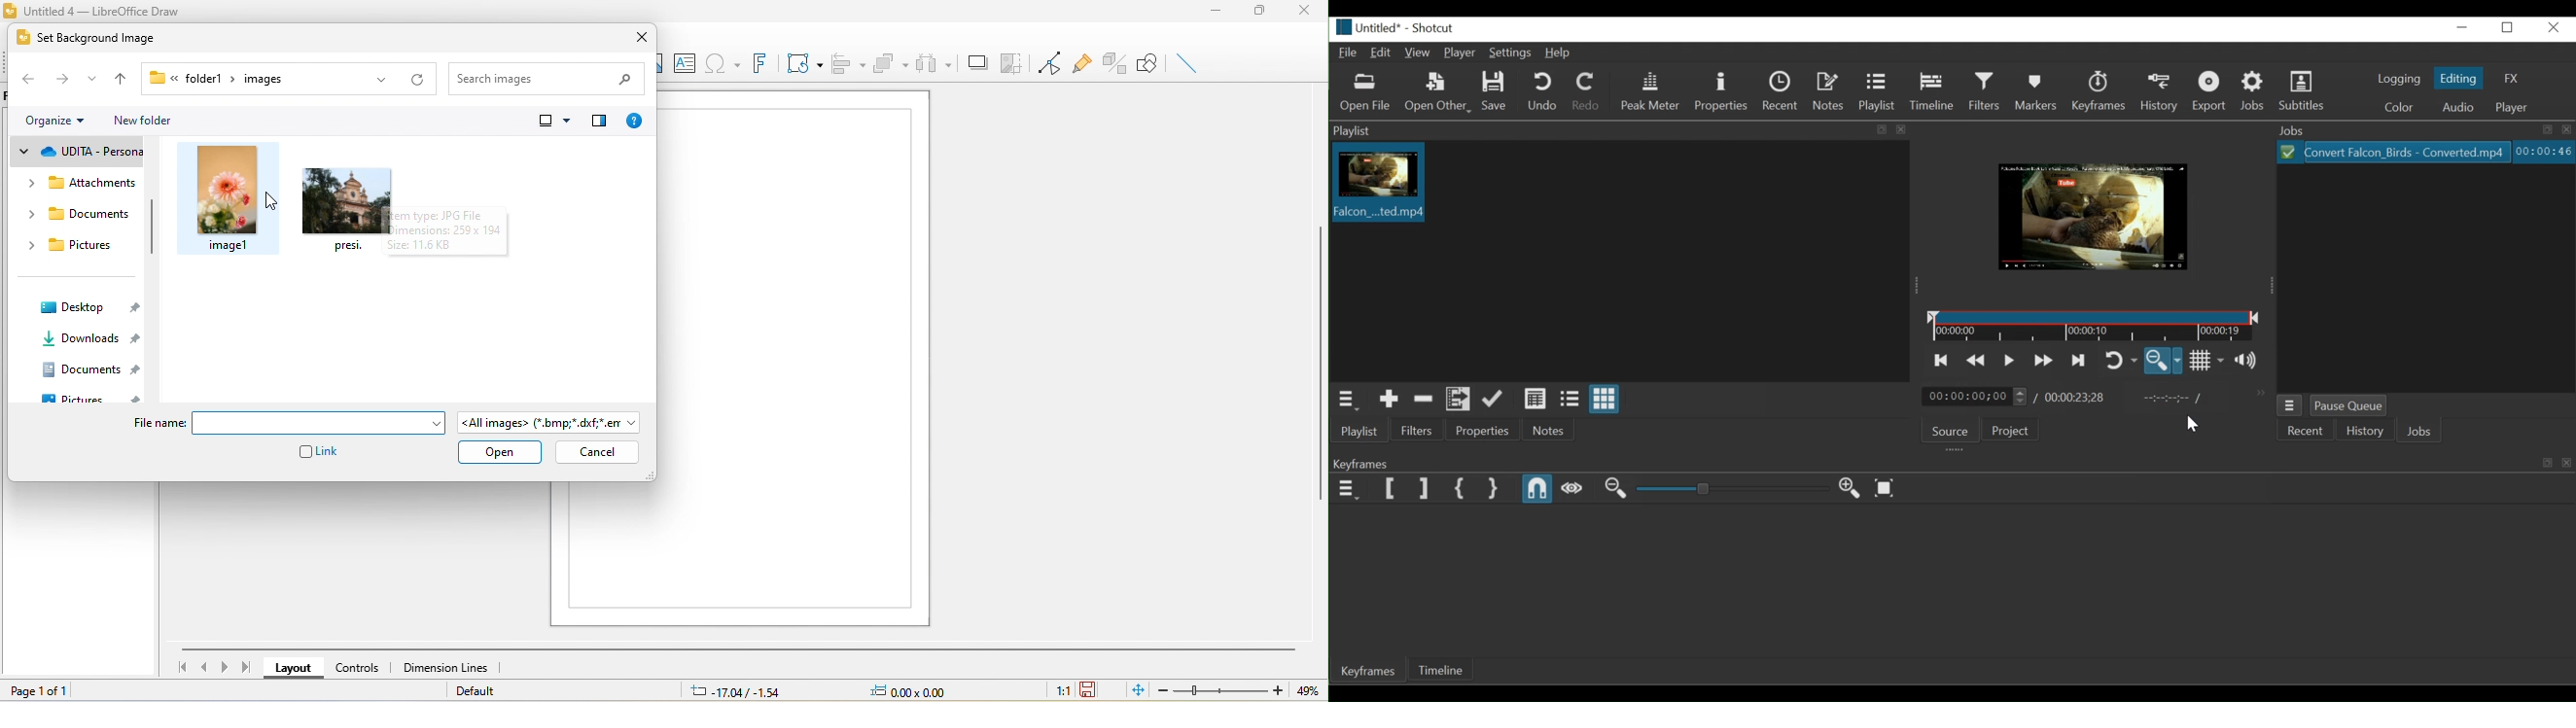 Image resolution: width=2576 pixels, height=728 pixels. Describe the element at coordinates (1388, 400) in the screenshot. I see `Add the Source to the playlist` at that location.